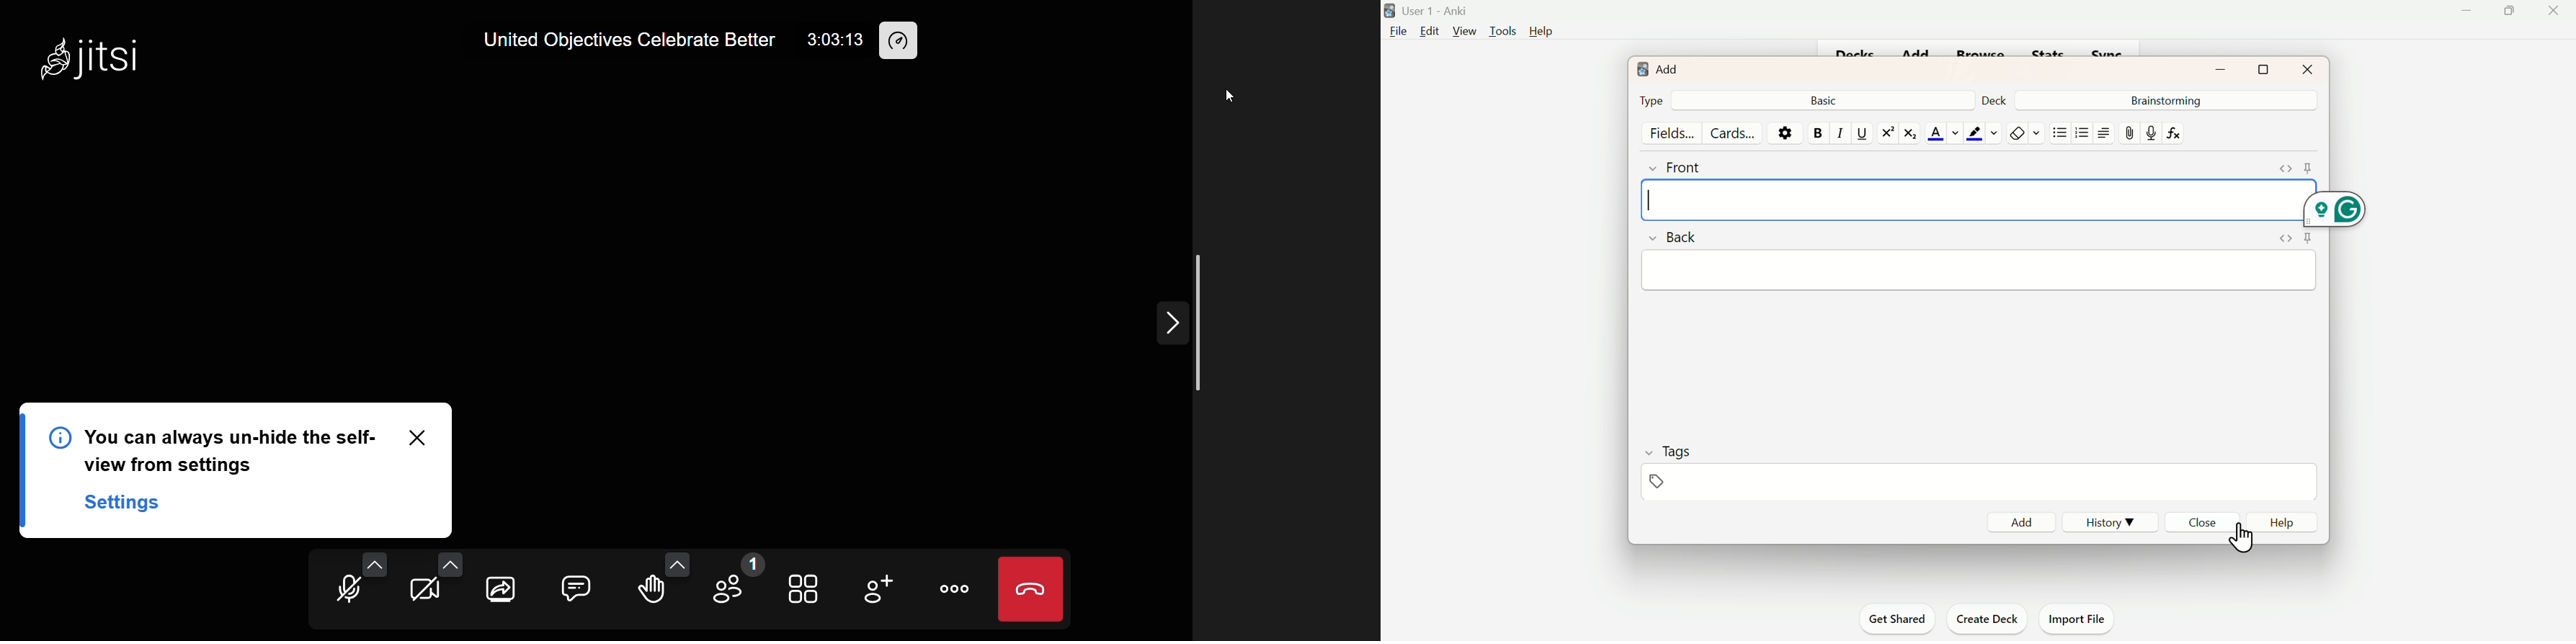  I want to click on Deck, so click(1999, 98).